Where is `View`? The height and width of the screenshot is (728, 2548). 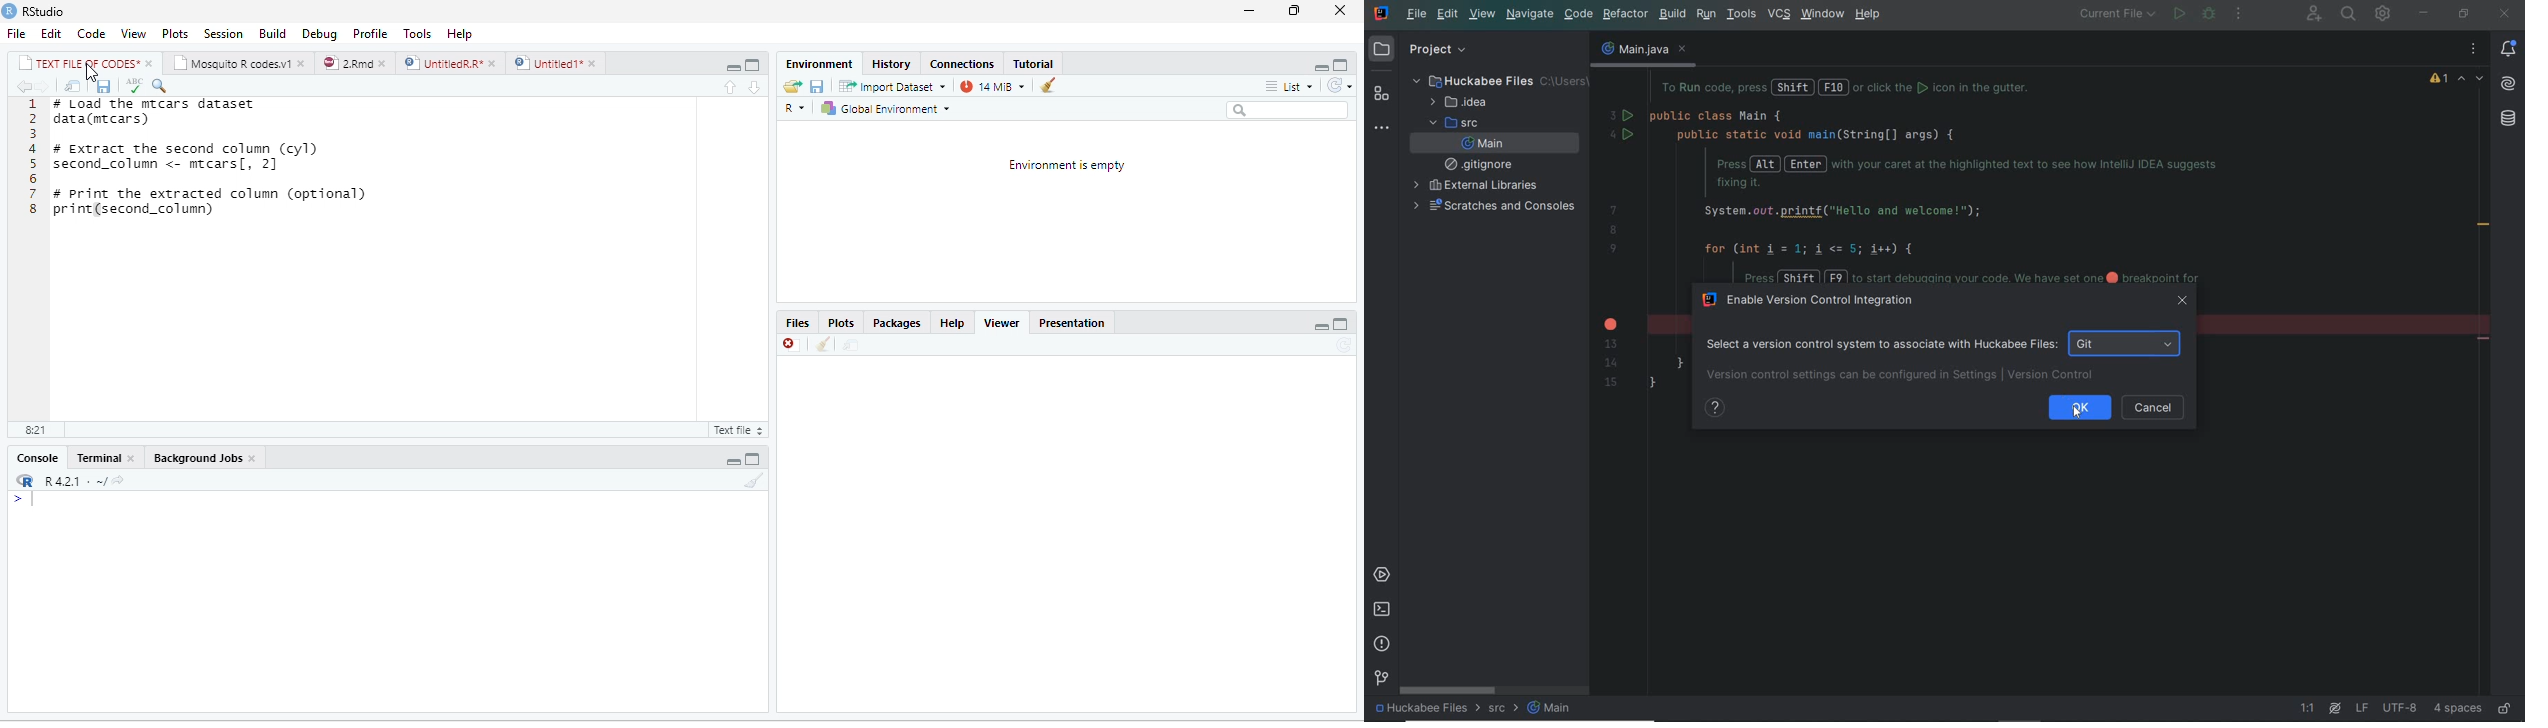
View is located at coordinates (134, 32).